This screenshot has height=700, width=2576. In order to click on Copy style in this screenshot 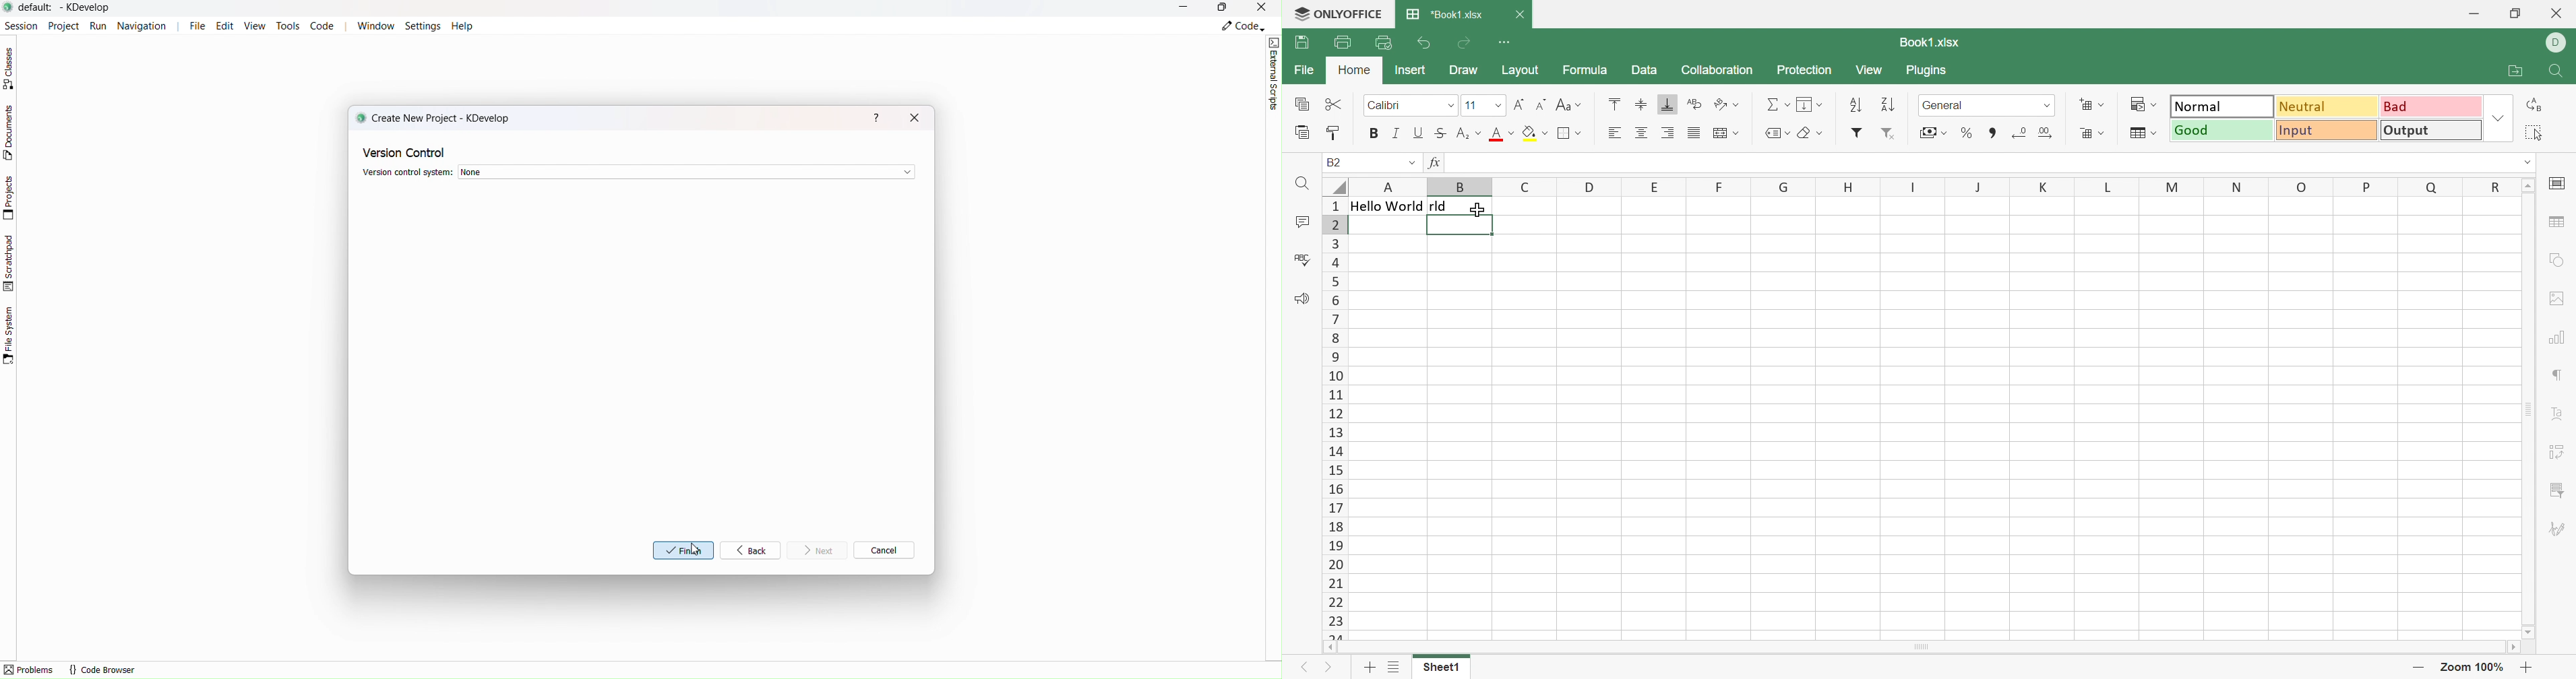, I will do `click(1333, 131)`.